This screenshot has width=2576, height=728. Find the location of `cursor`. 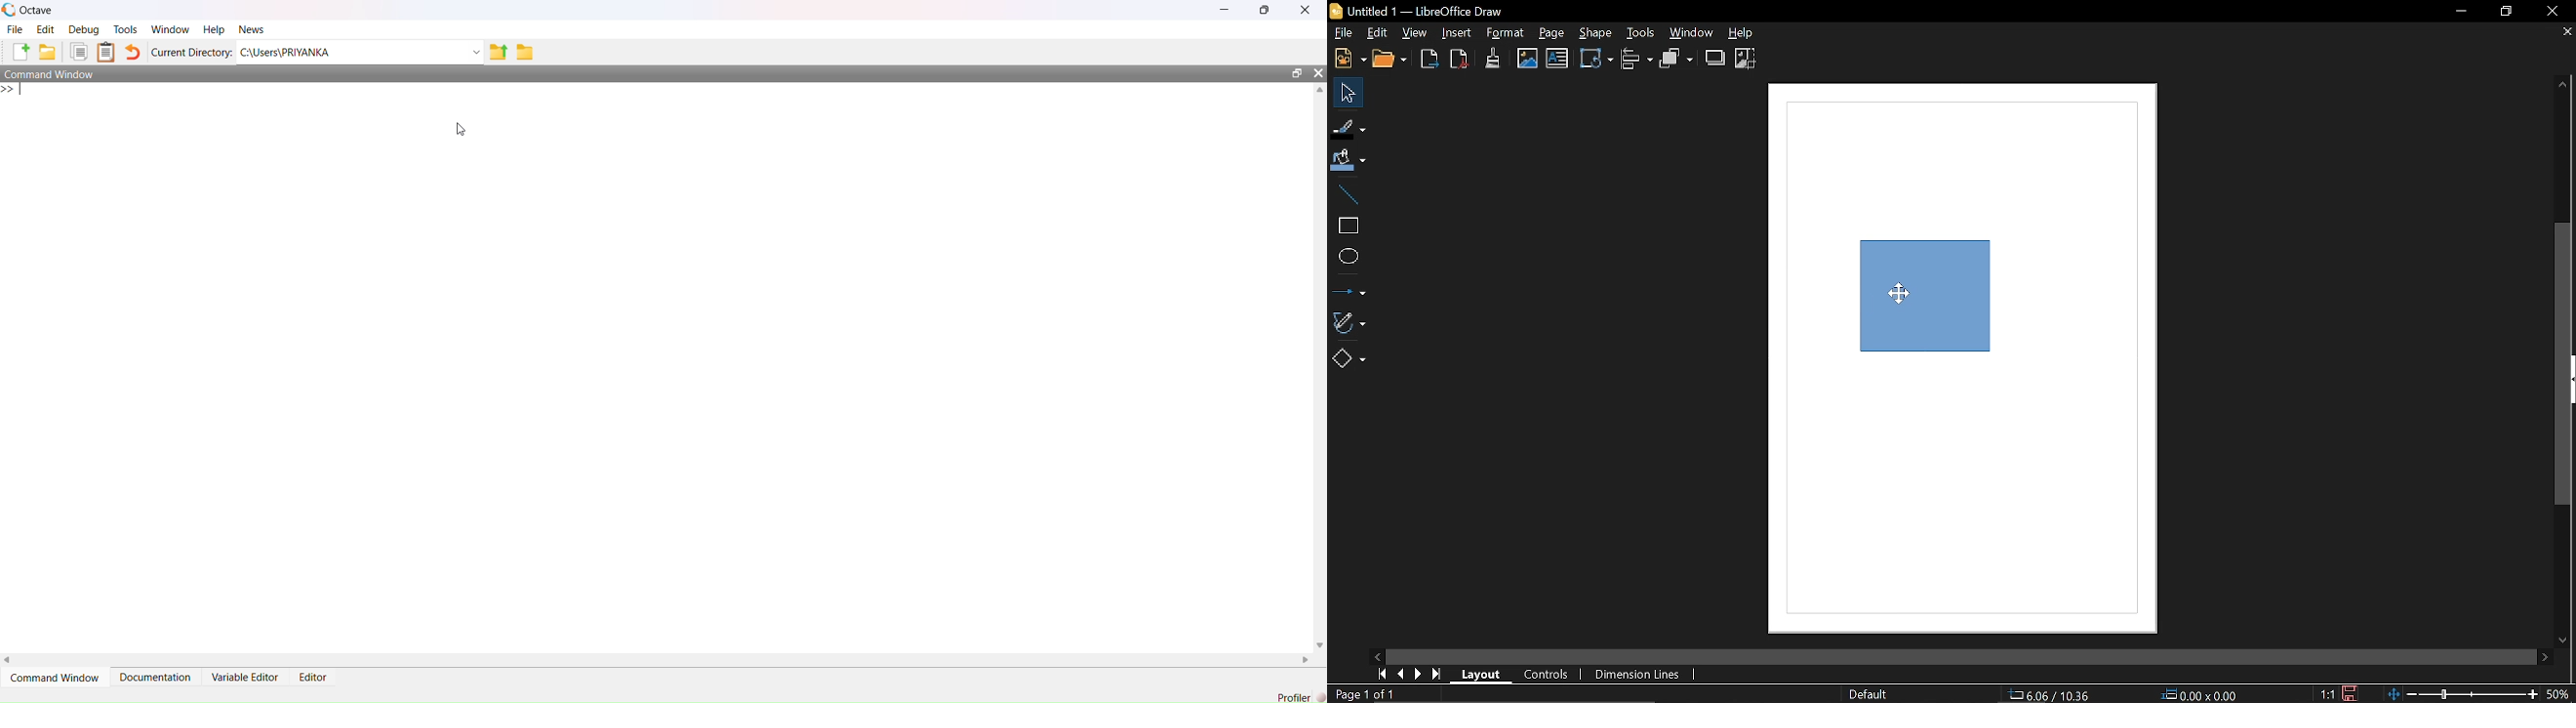

cursor is located at coordinates (1901, 293).